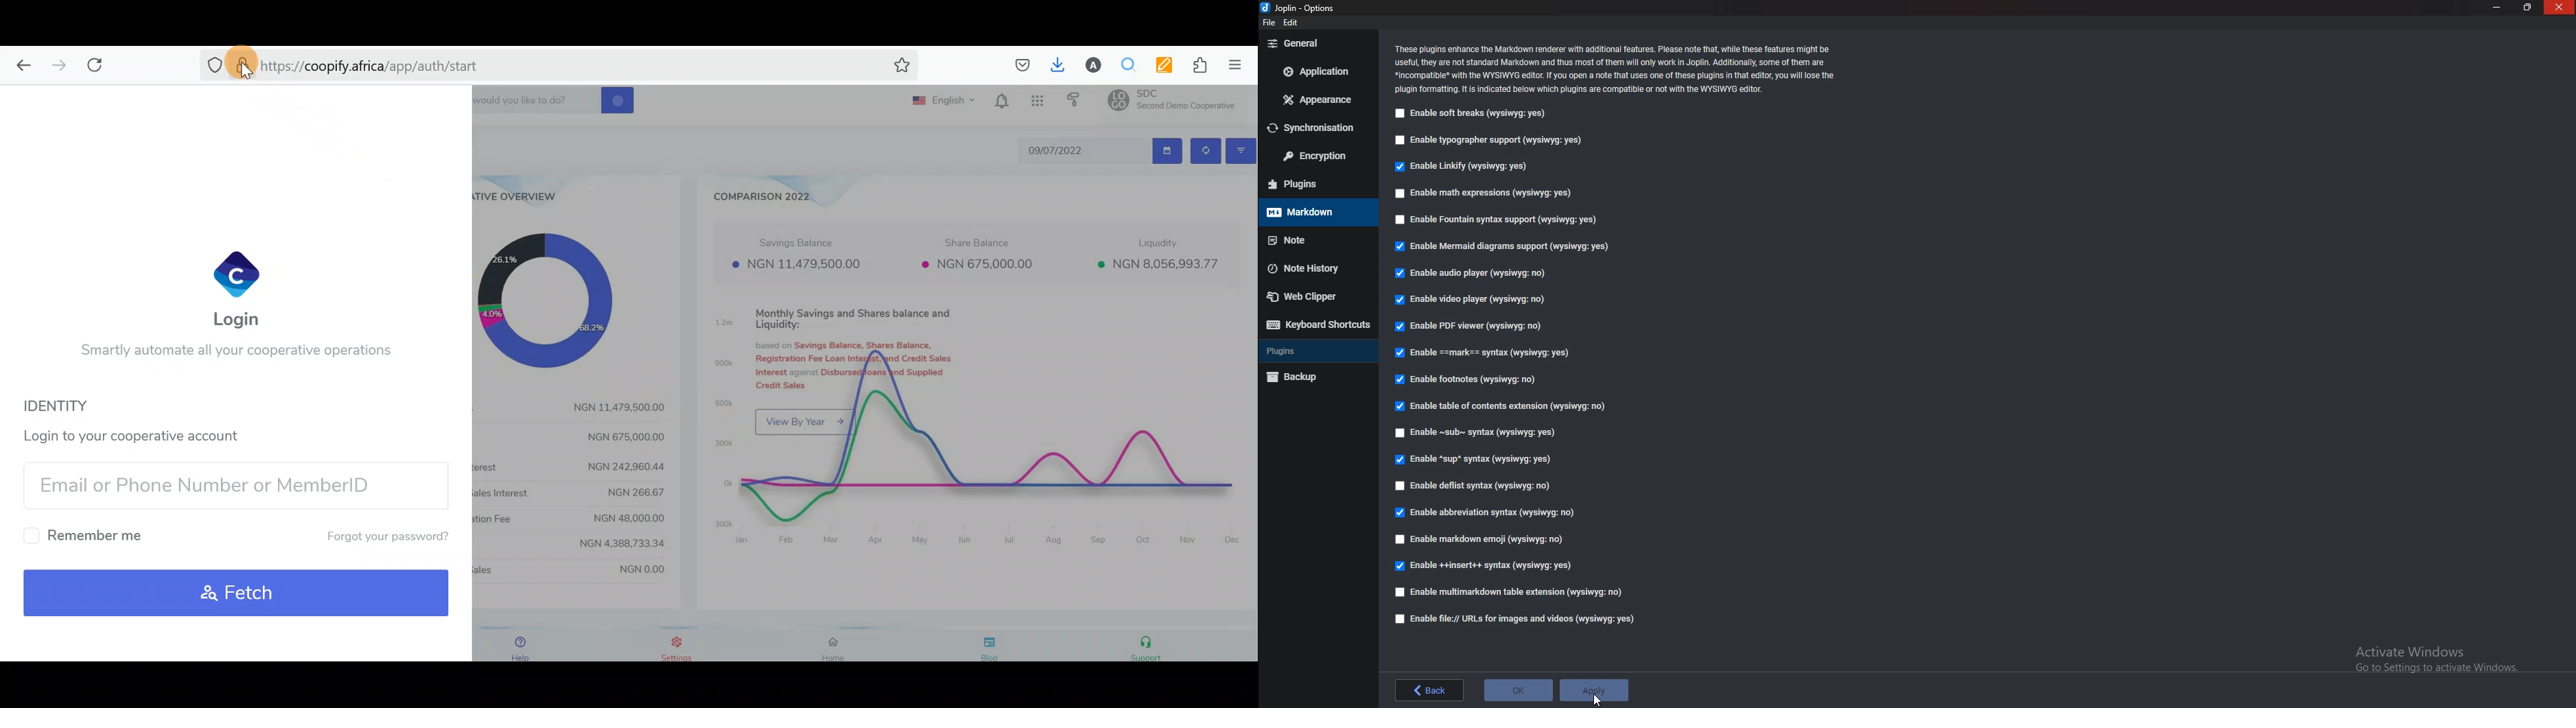  I want to click on Plugins, so click(1315, 183).